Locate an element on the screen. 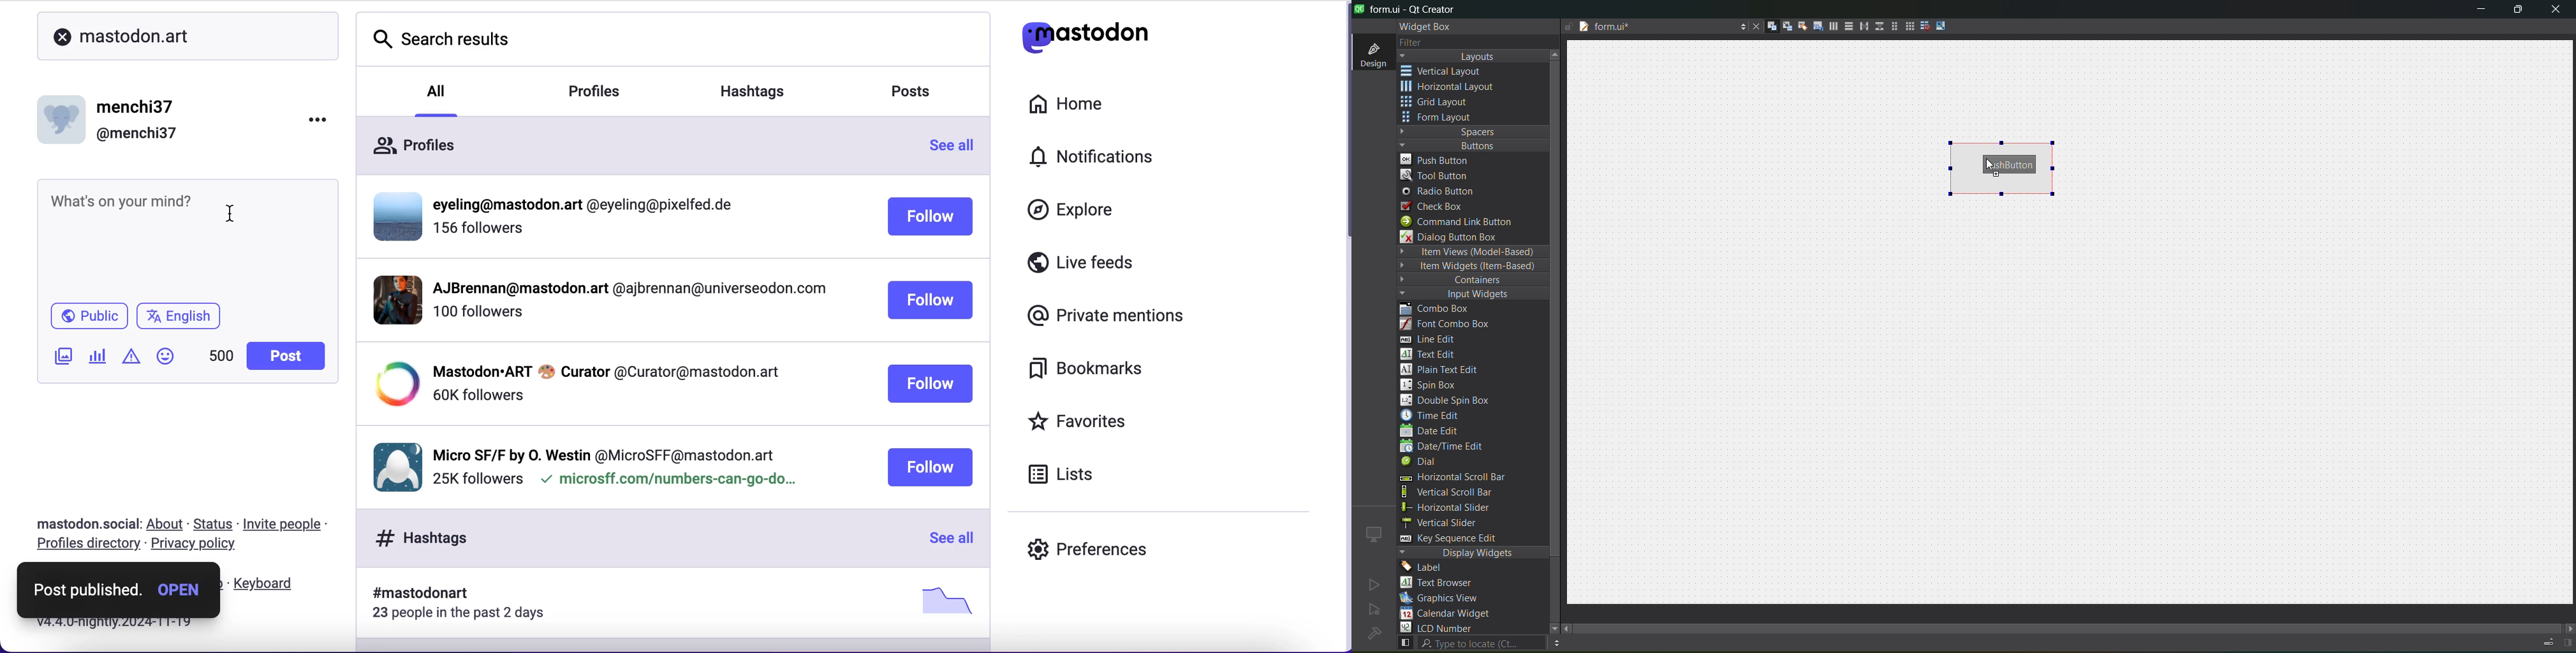  english is located at coordinates (181, 316).